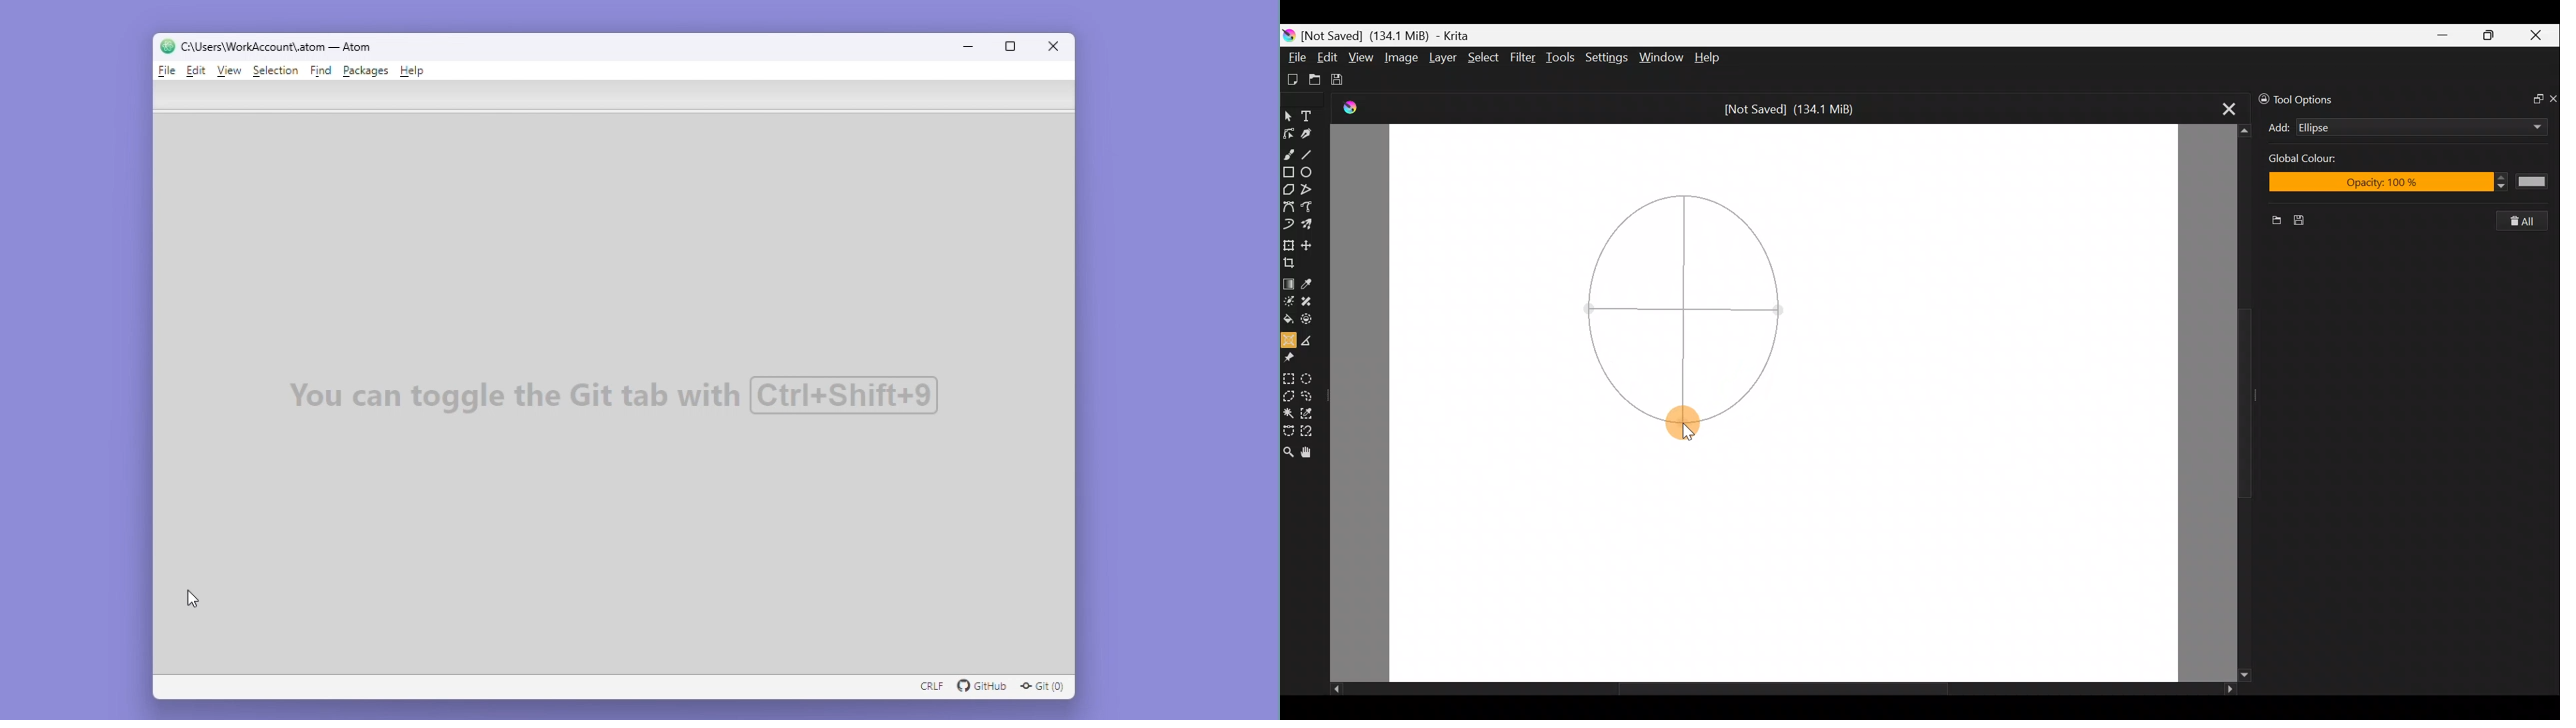 Image resolution: width=2576 pixels, height=728 pixels. I want to click on Assistant tool, so click(1289, 339).